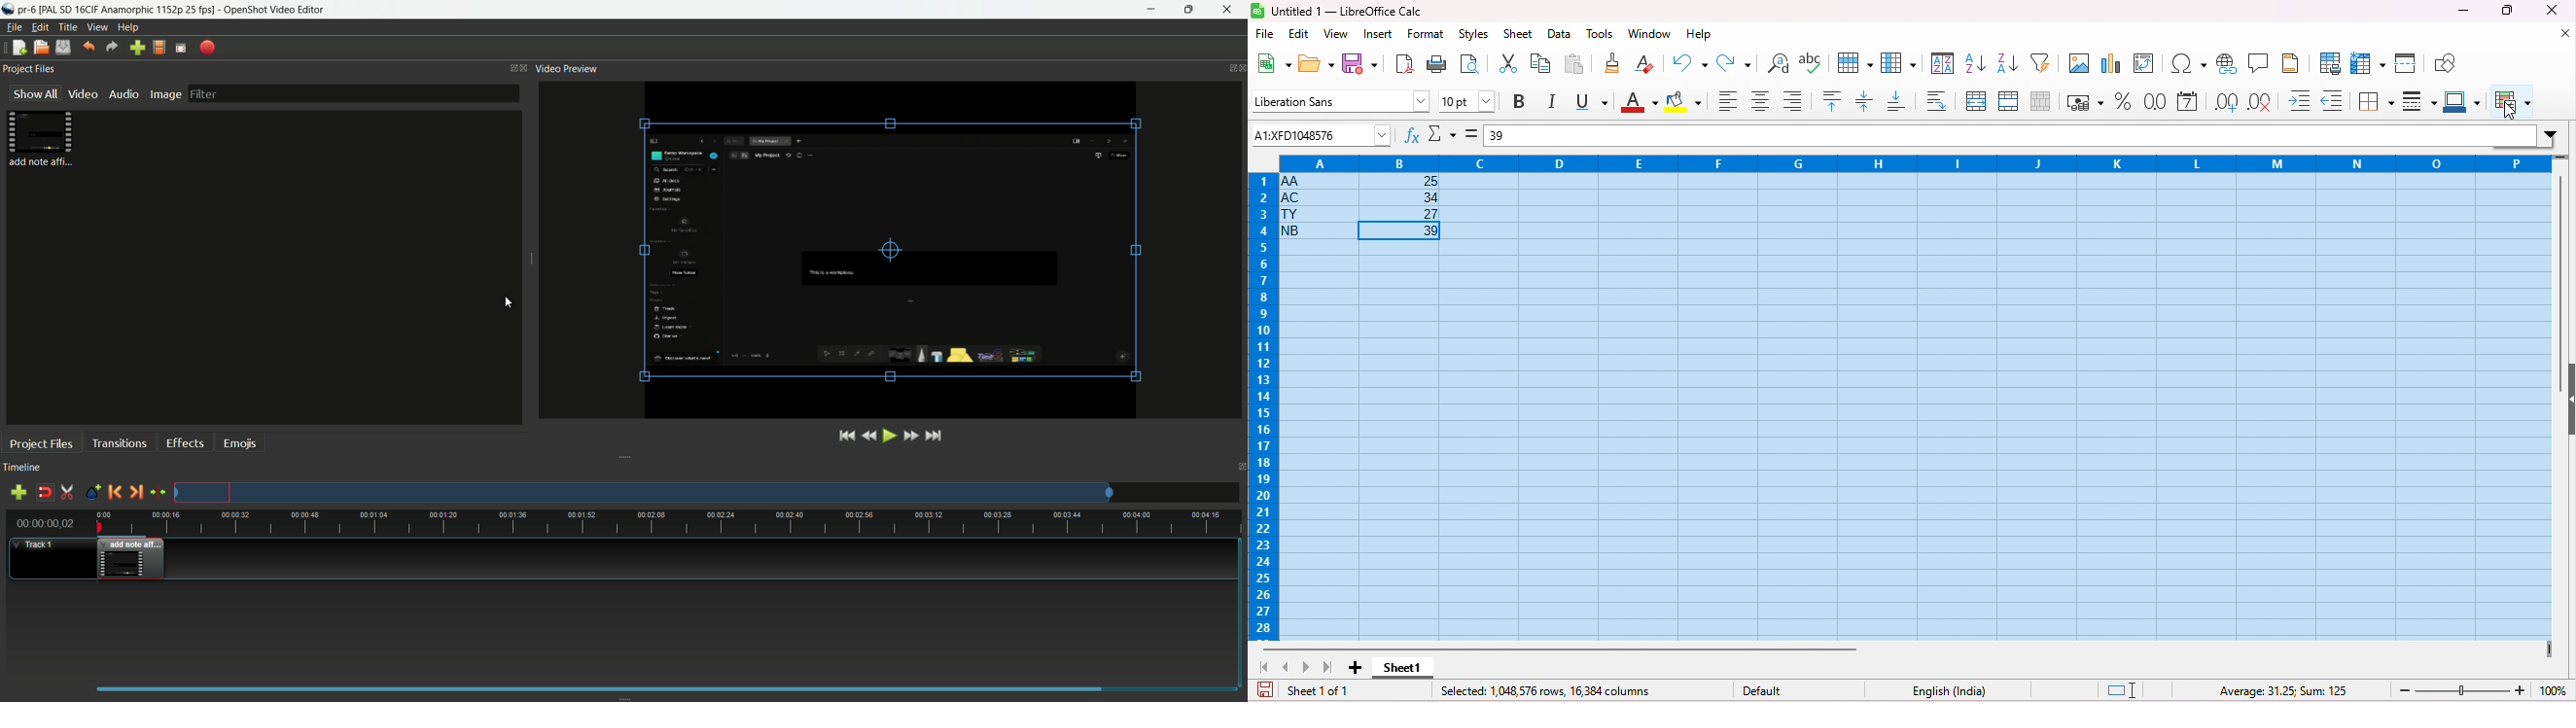 The width and height of the screenshot is (2576, 728). What do you see at coordinates (1467, 101) in the screenshot?
I see `font size` at bounding box center [1467, 101].